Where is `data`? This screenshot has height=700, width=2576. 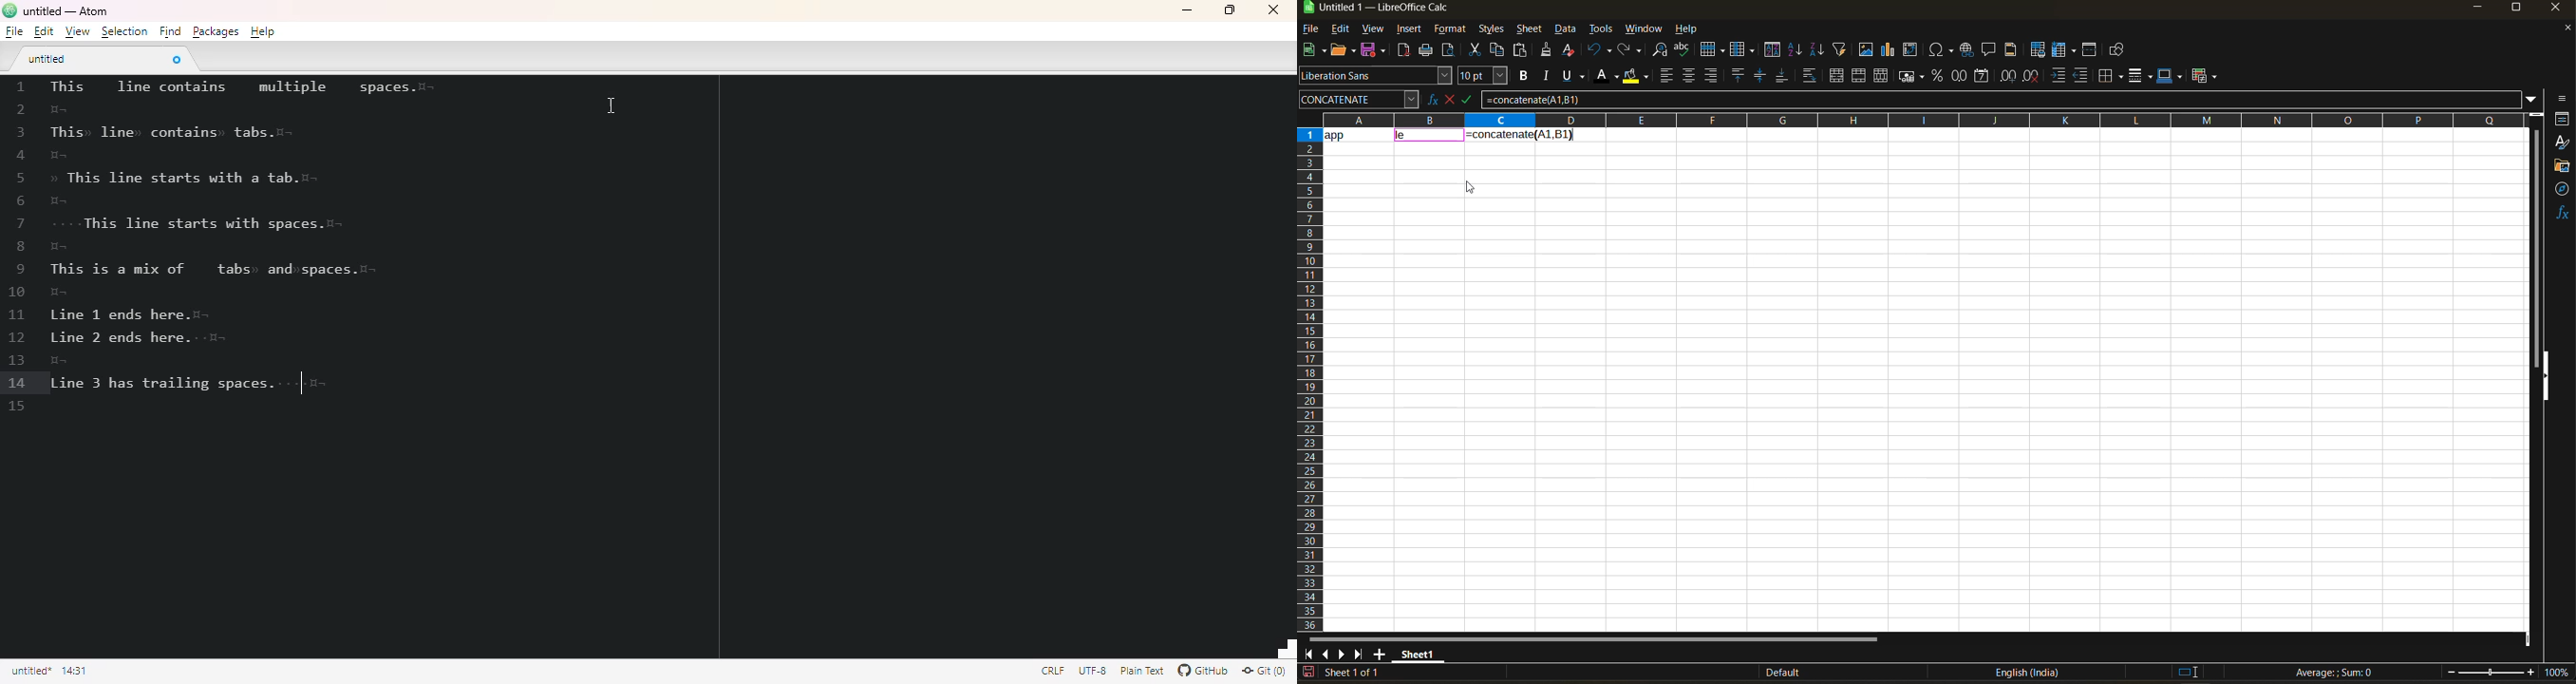
data is located at coordinates (1358, 133).